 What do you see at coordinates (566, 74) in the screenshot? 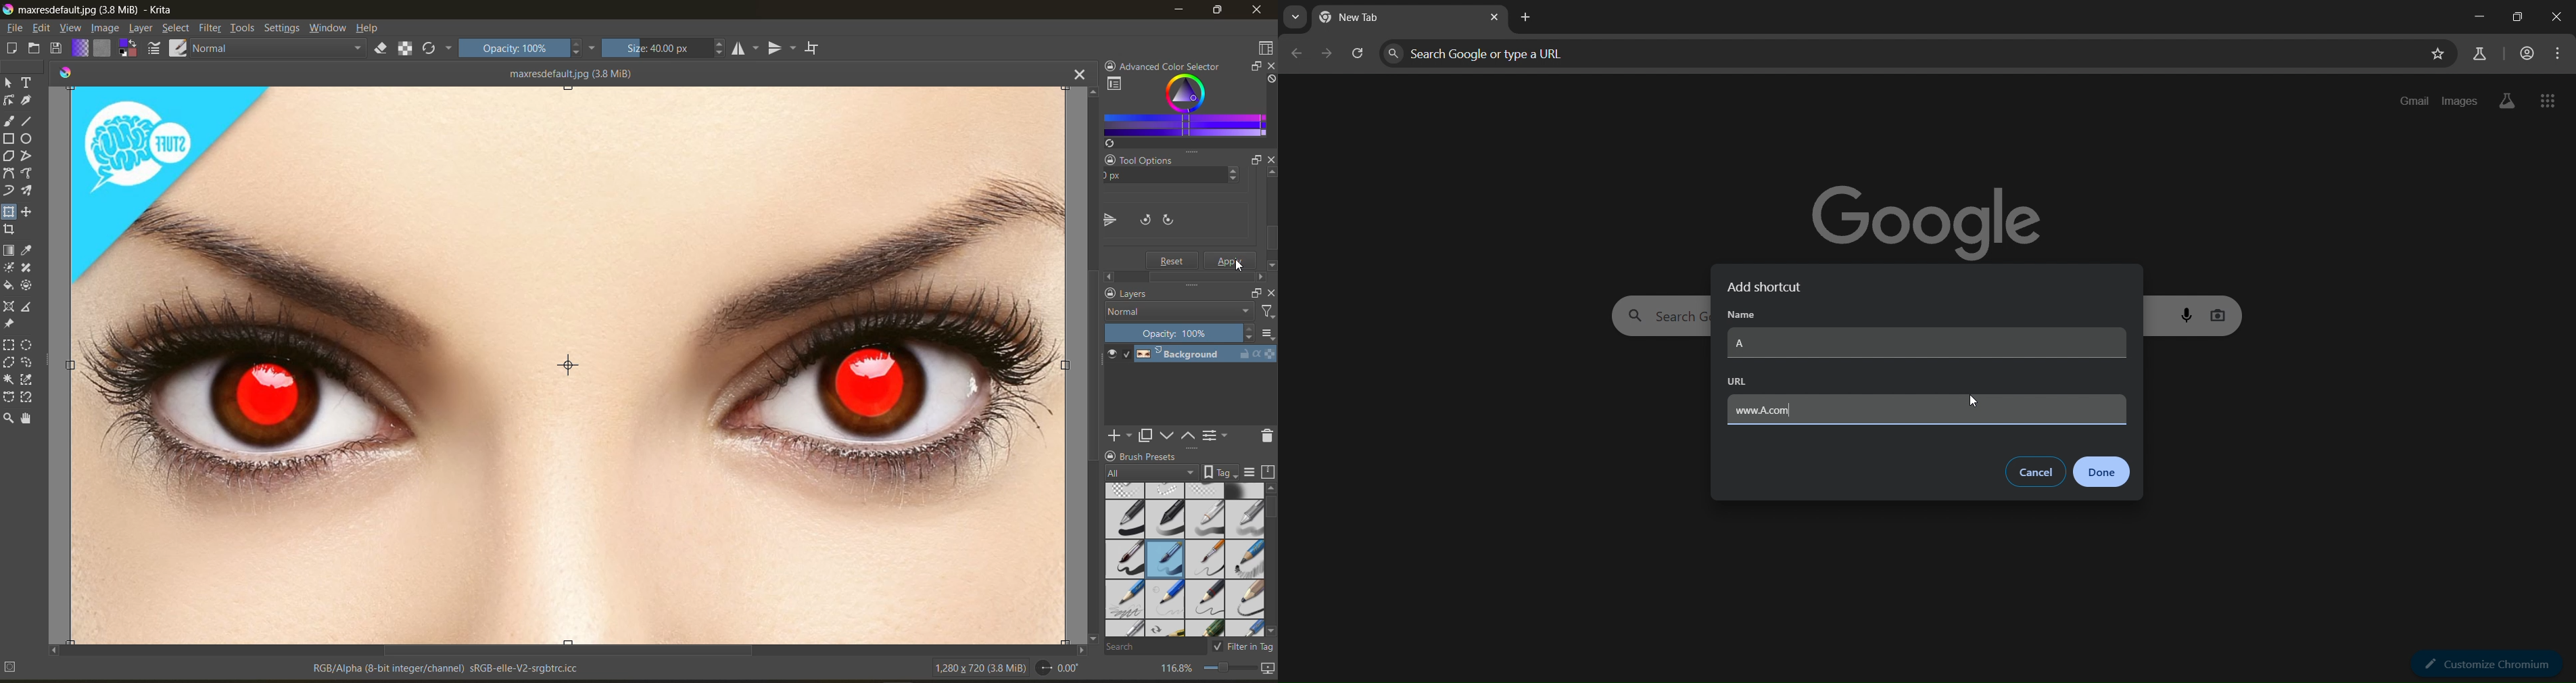
I see `maxresdefault.jpg (3.8 MiB)` at bounding box center [566, 74].